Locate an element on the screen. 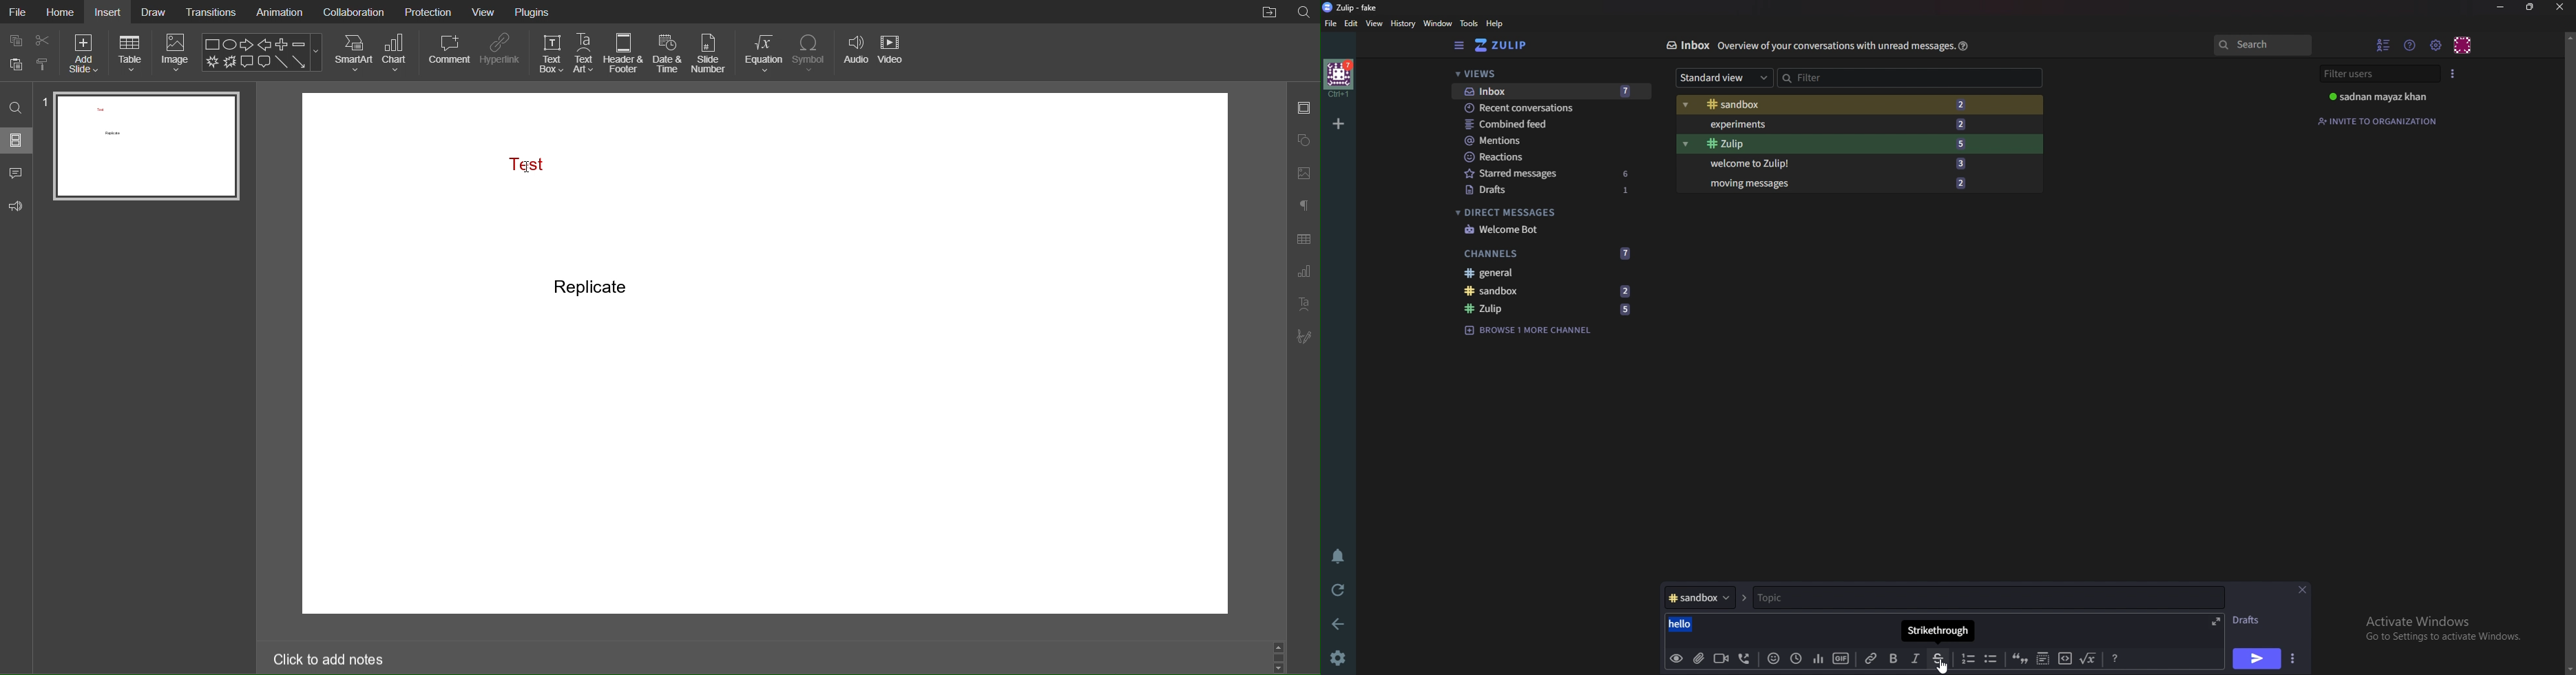 This screenshot has height=700, width=2576. Mentions is located at coordinates (1542, 139).